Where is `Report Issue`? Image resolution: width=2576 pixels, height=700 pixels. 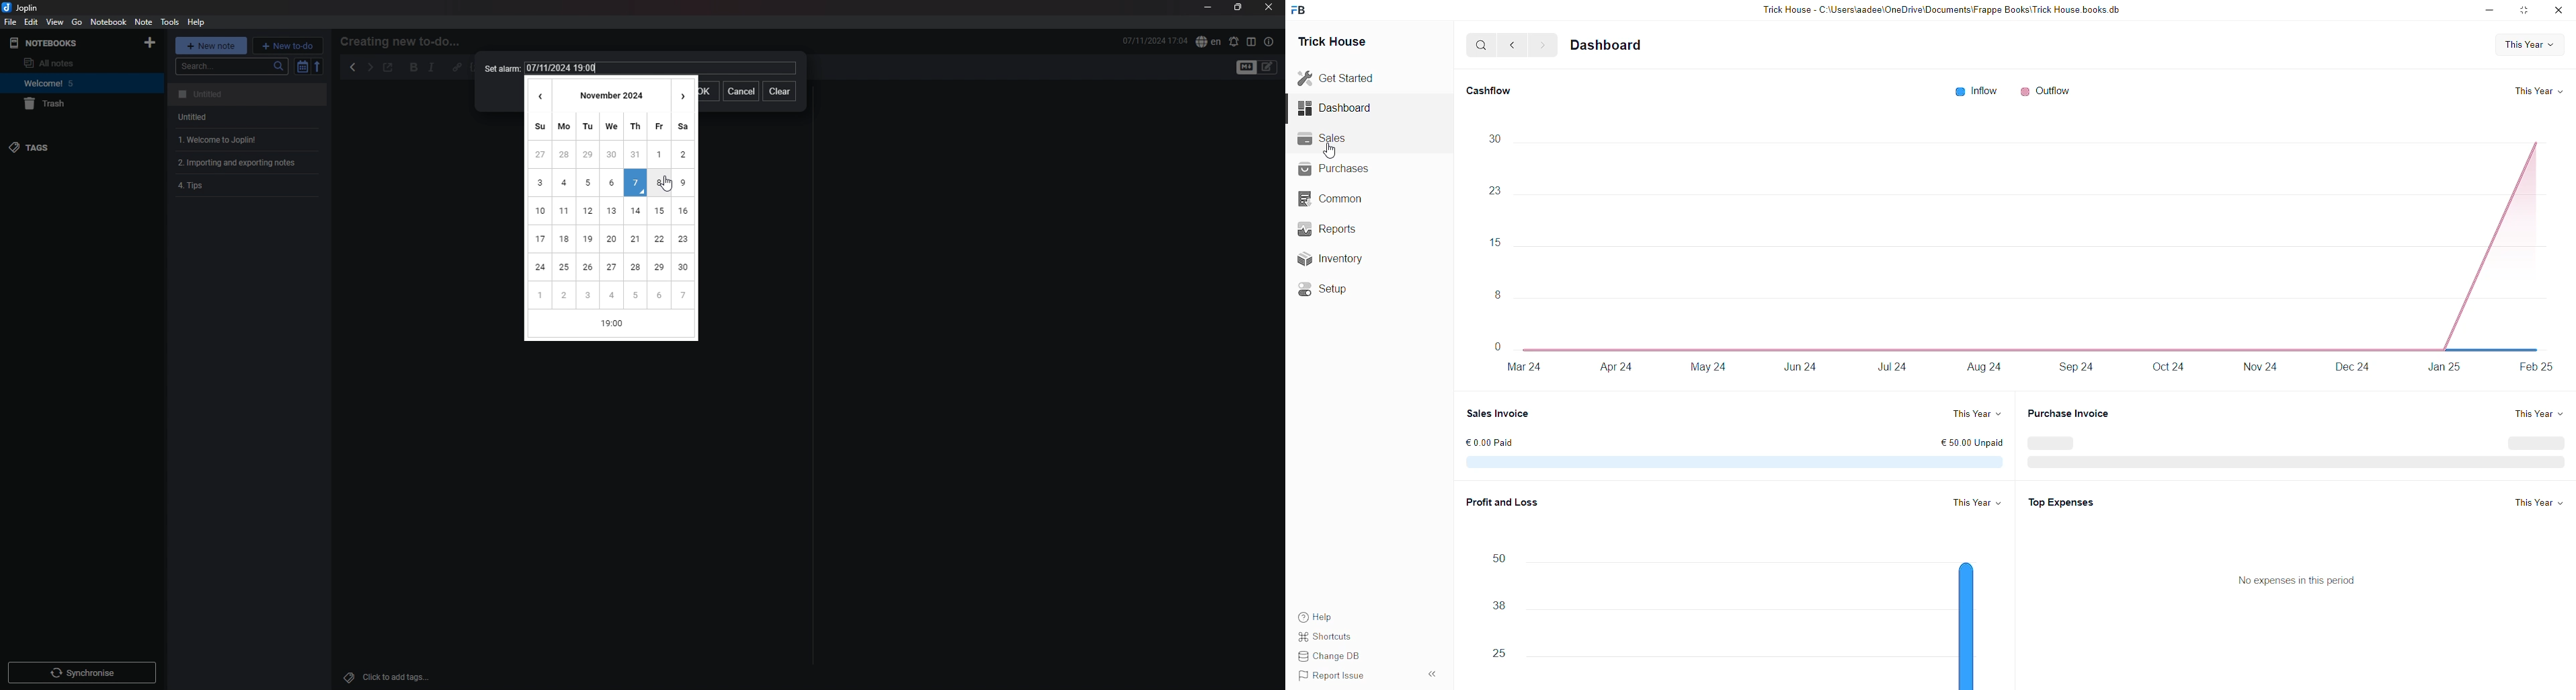
Report Issue is located at coordinates (1334, 676).